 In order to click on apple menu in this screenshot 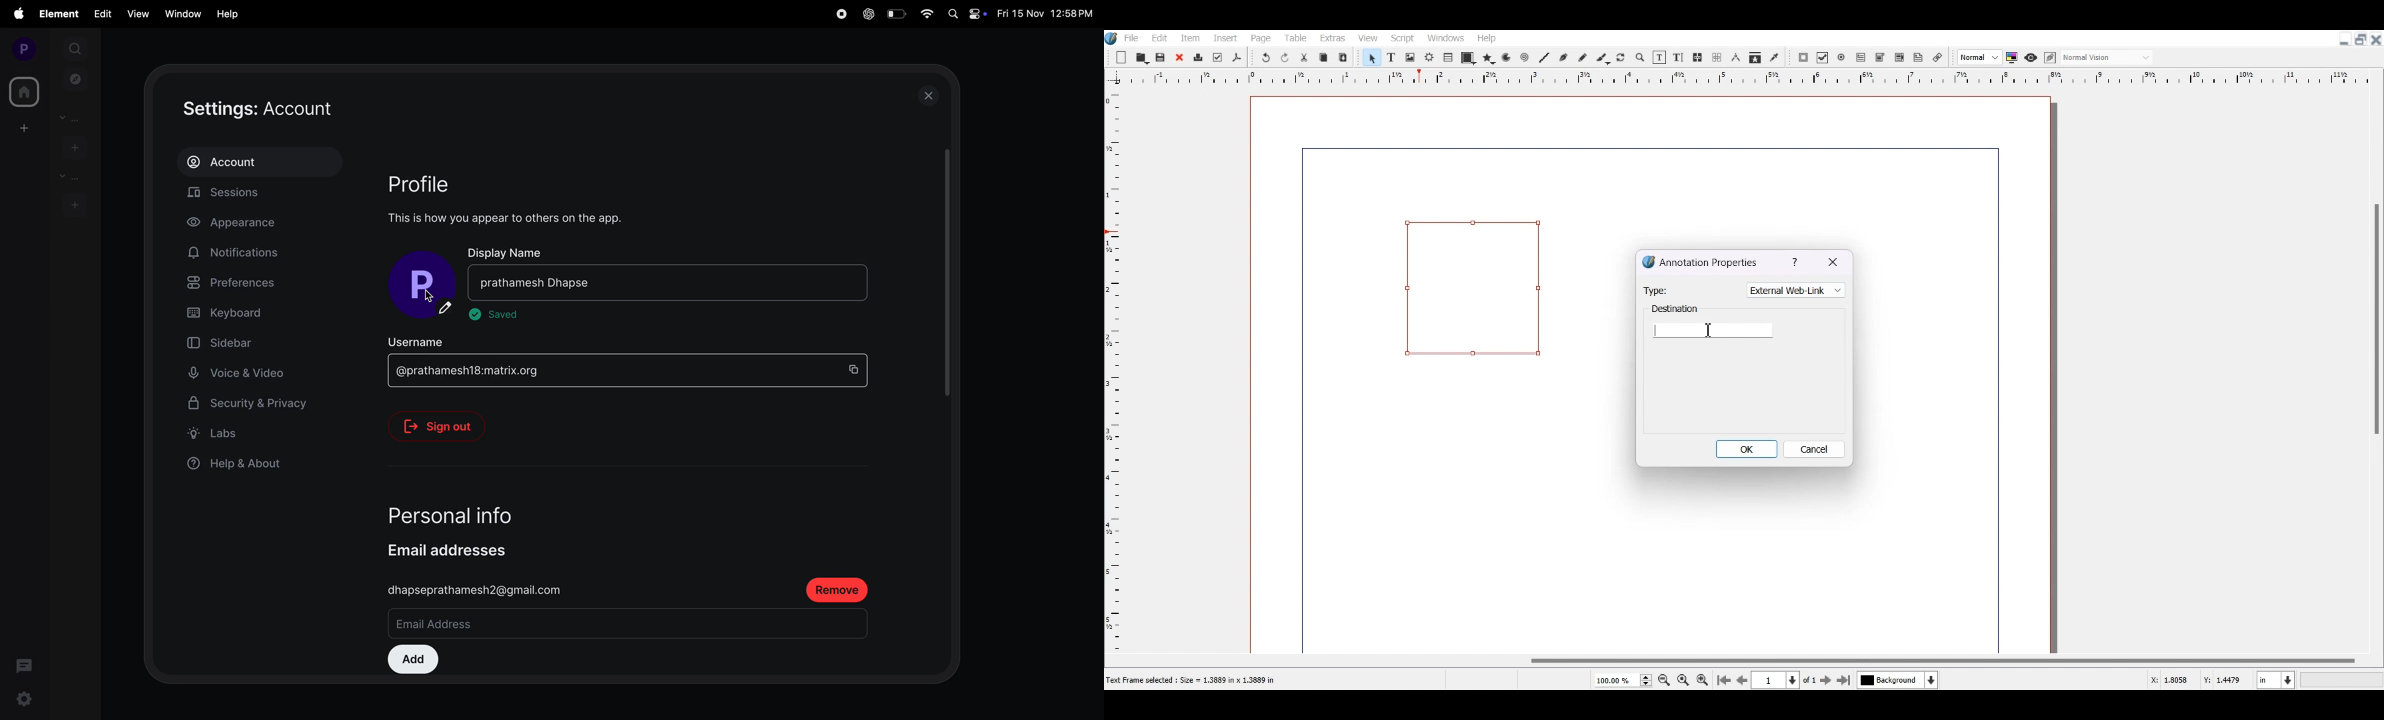, I will do `click(17, 14)`.